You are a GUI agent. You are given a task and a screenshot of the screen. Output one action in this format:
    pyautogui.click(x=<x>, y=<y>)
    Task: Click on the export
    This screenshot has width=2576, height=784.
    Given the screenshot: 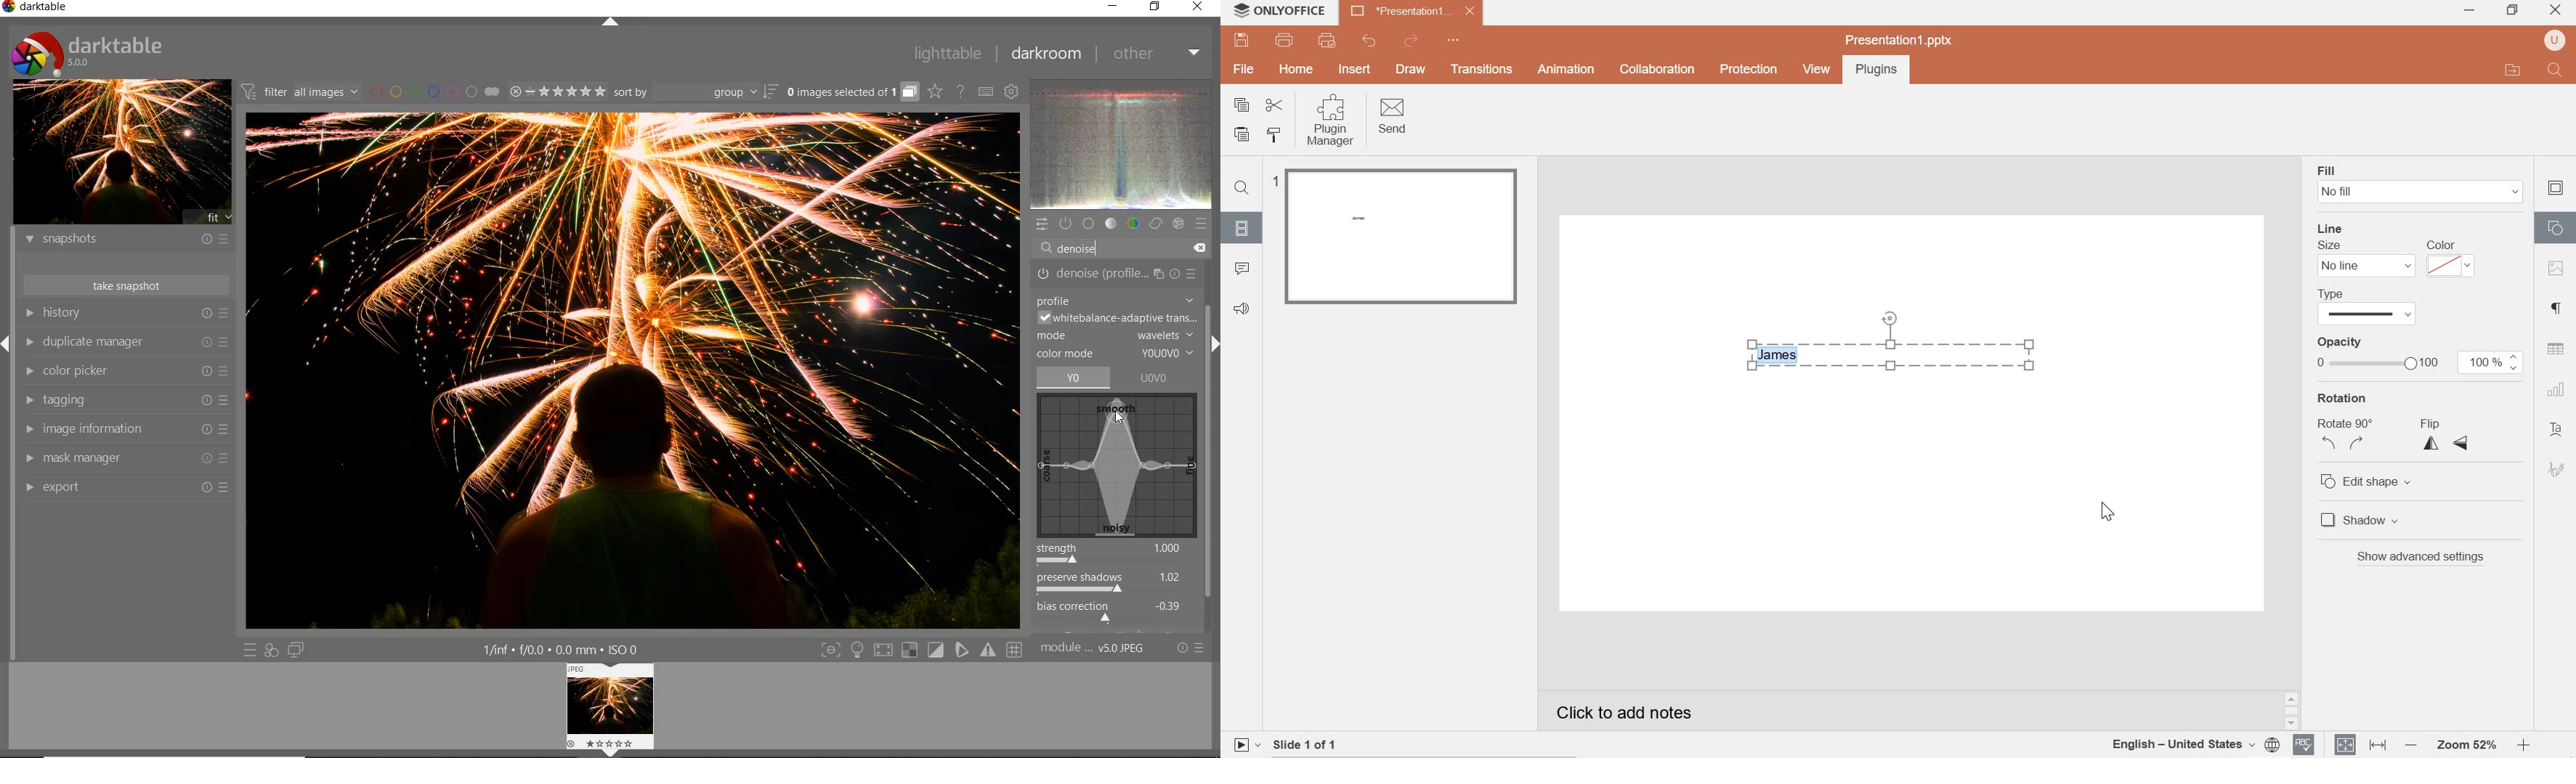 What is the action you would take?
    pyautogui.click(x=125, y=486)
    